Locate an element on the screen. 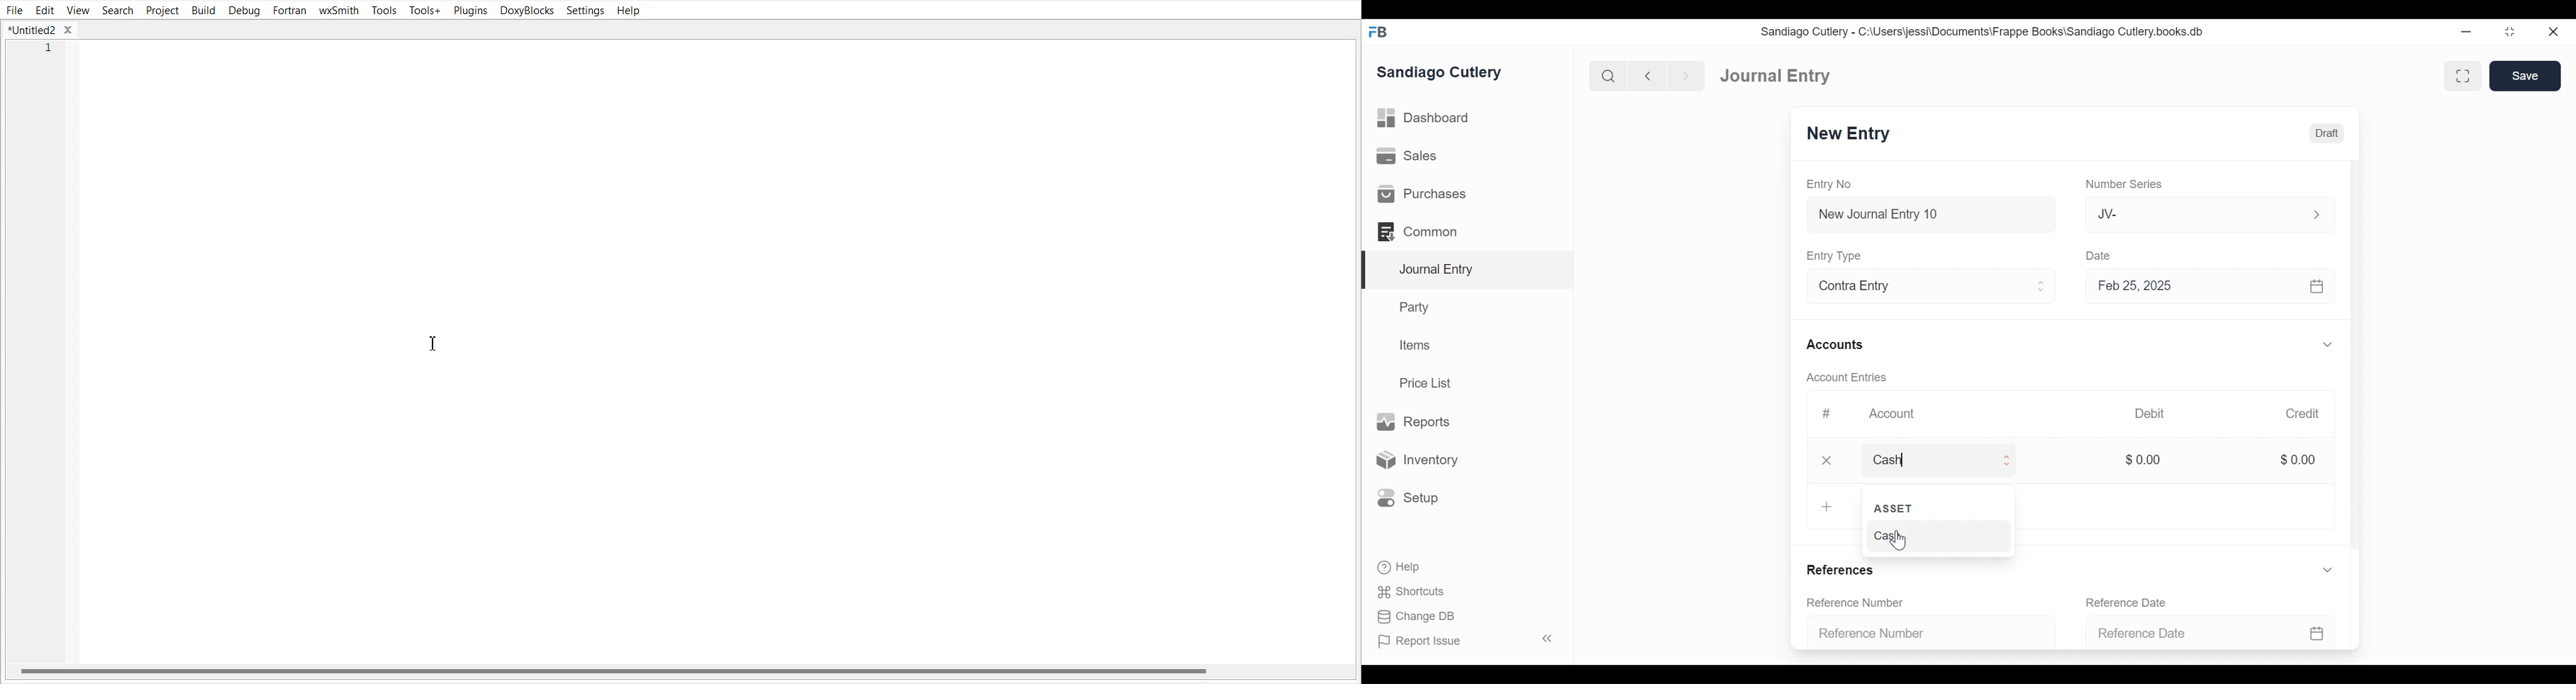 The width and height of the screenshot is (2576, 700). Edit is located at coordinates (45, 9).